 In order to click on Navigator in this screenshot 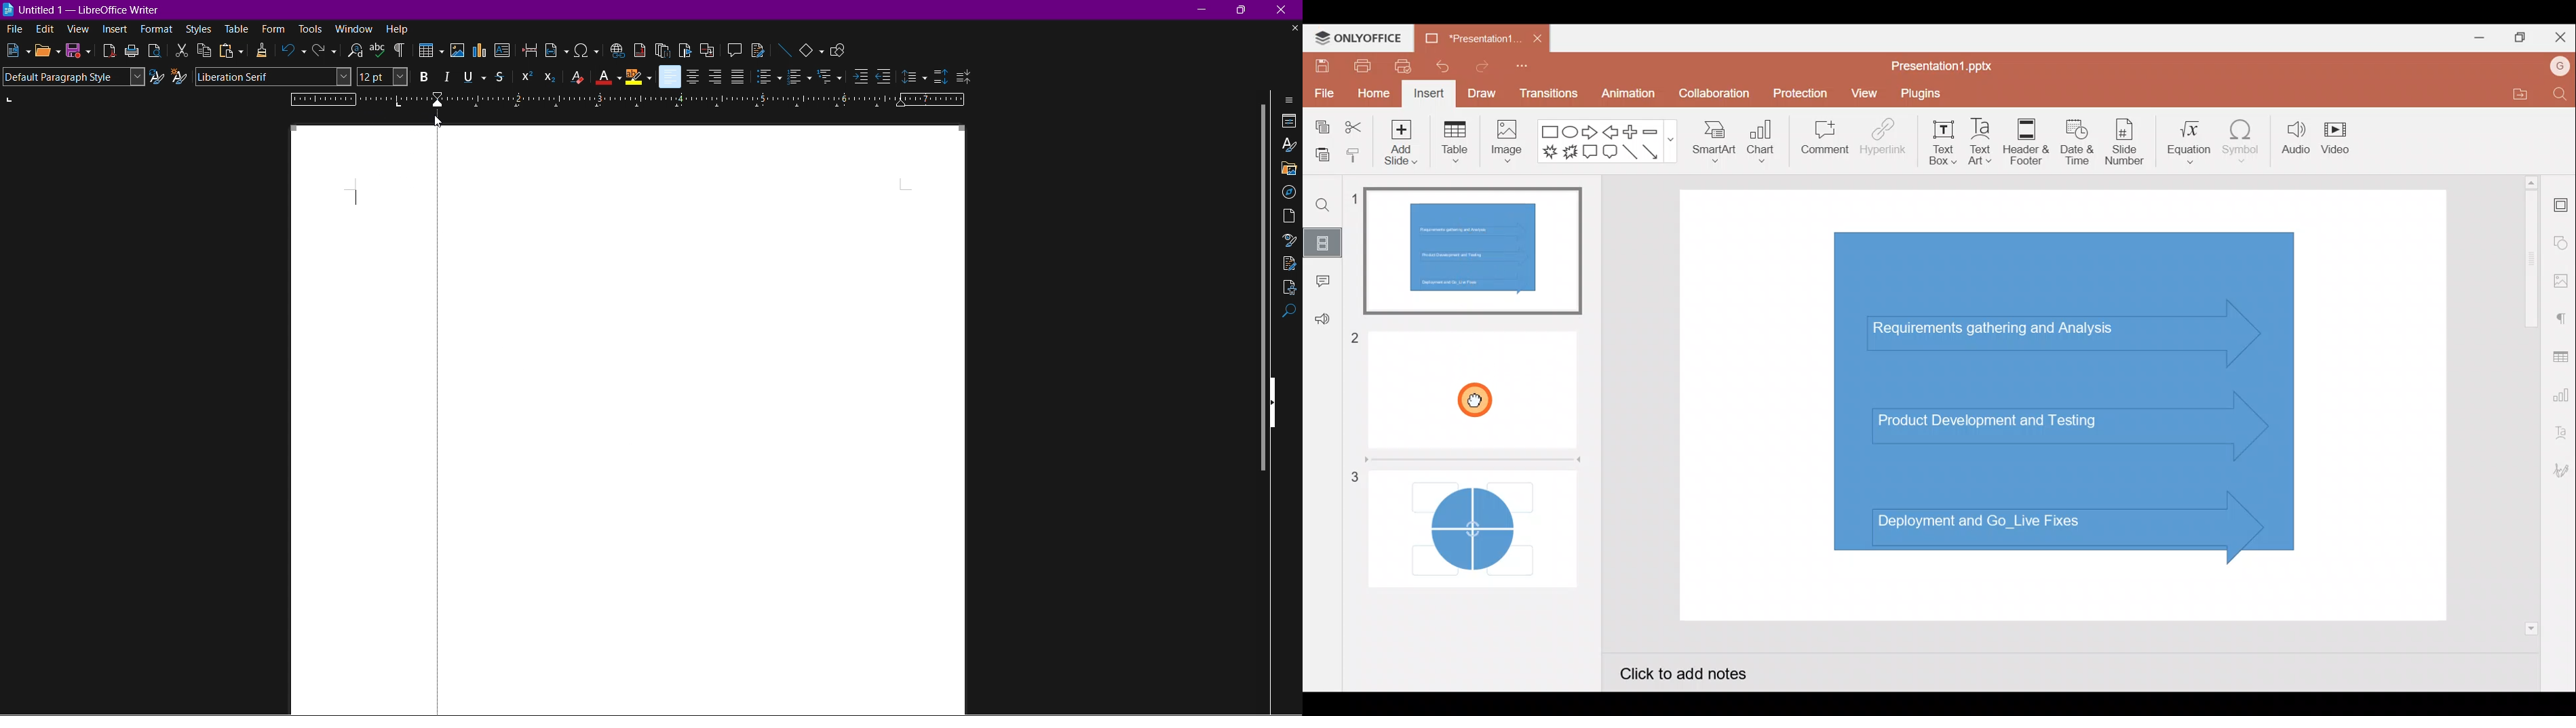, I will do `click(1289, 191)`.